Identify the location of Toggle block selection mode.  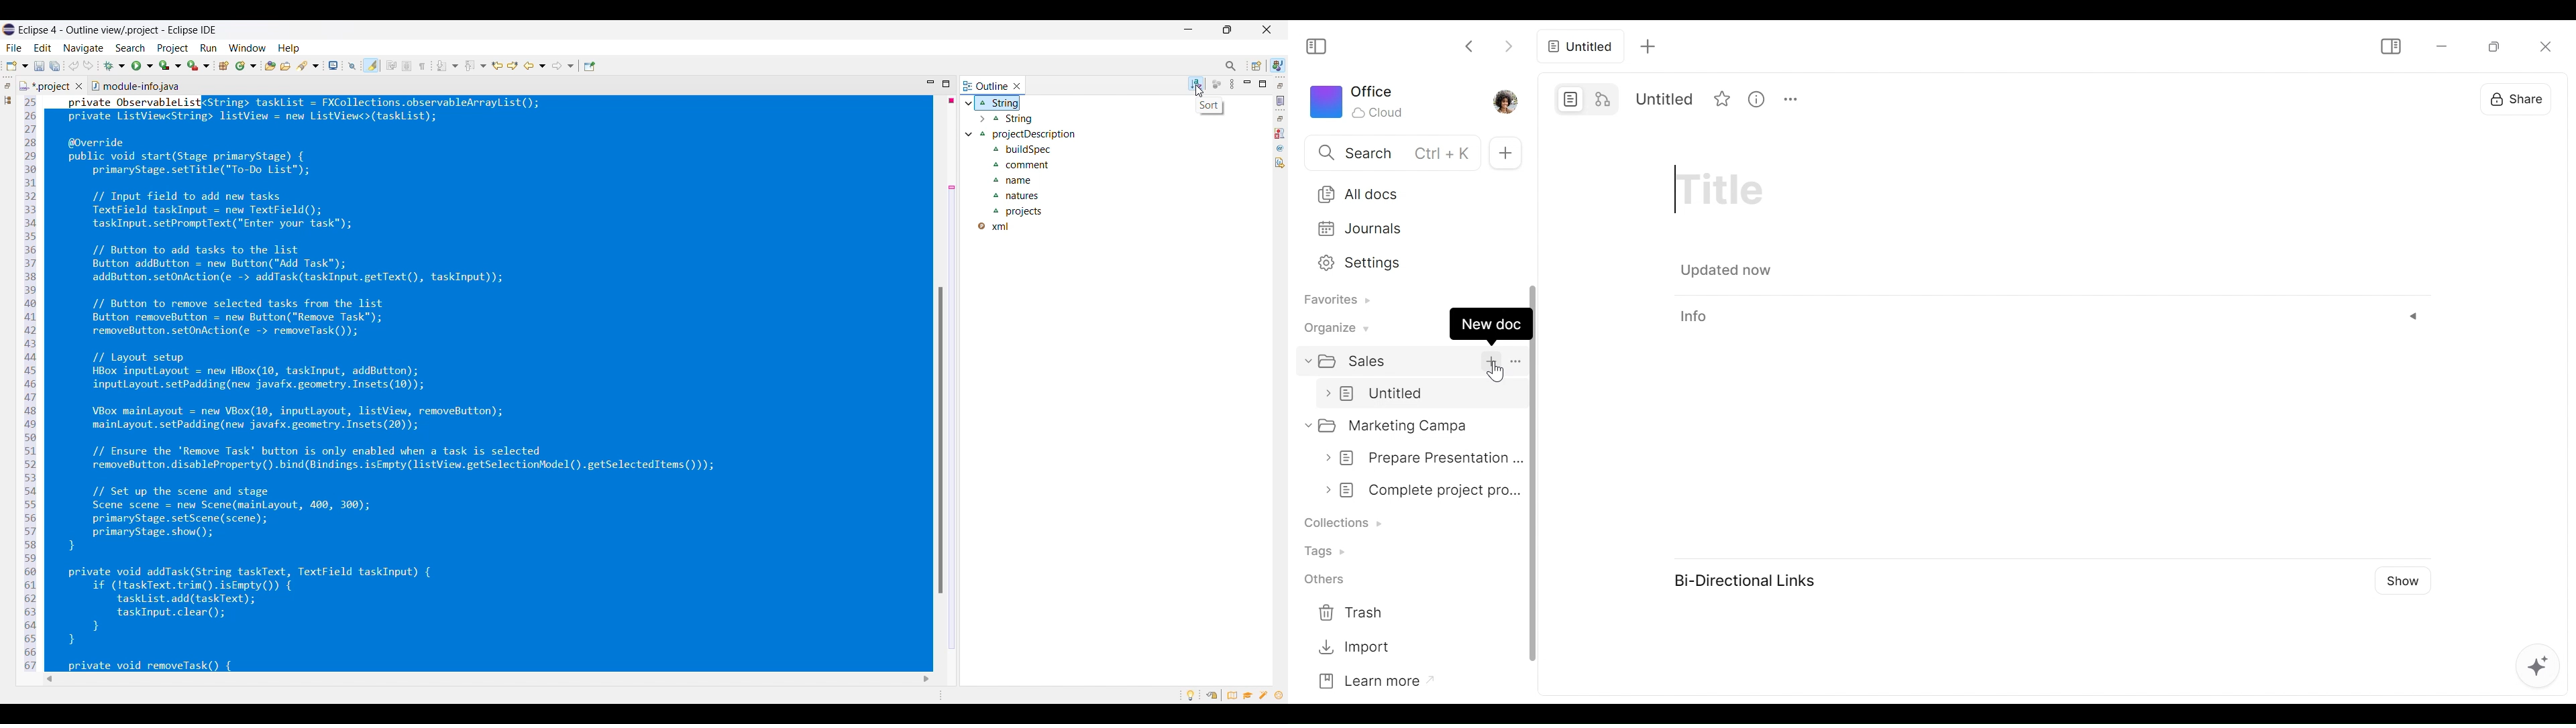
(407, 66).